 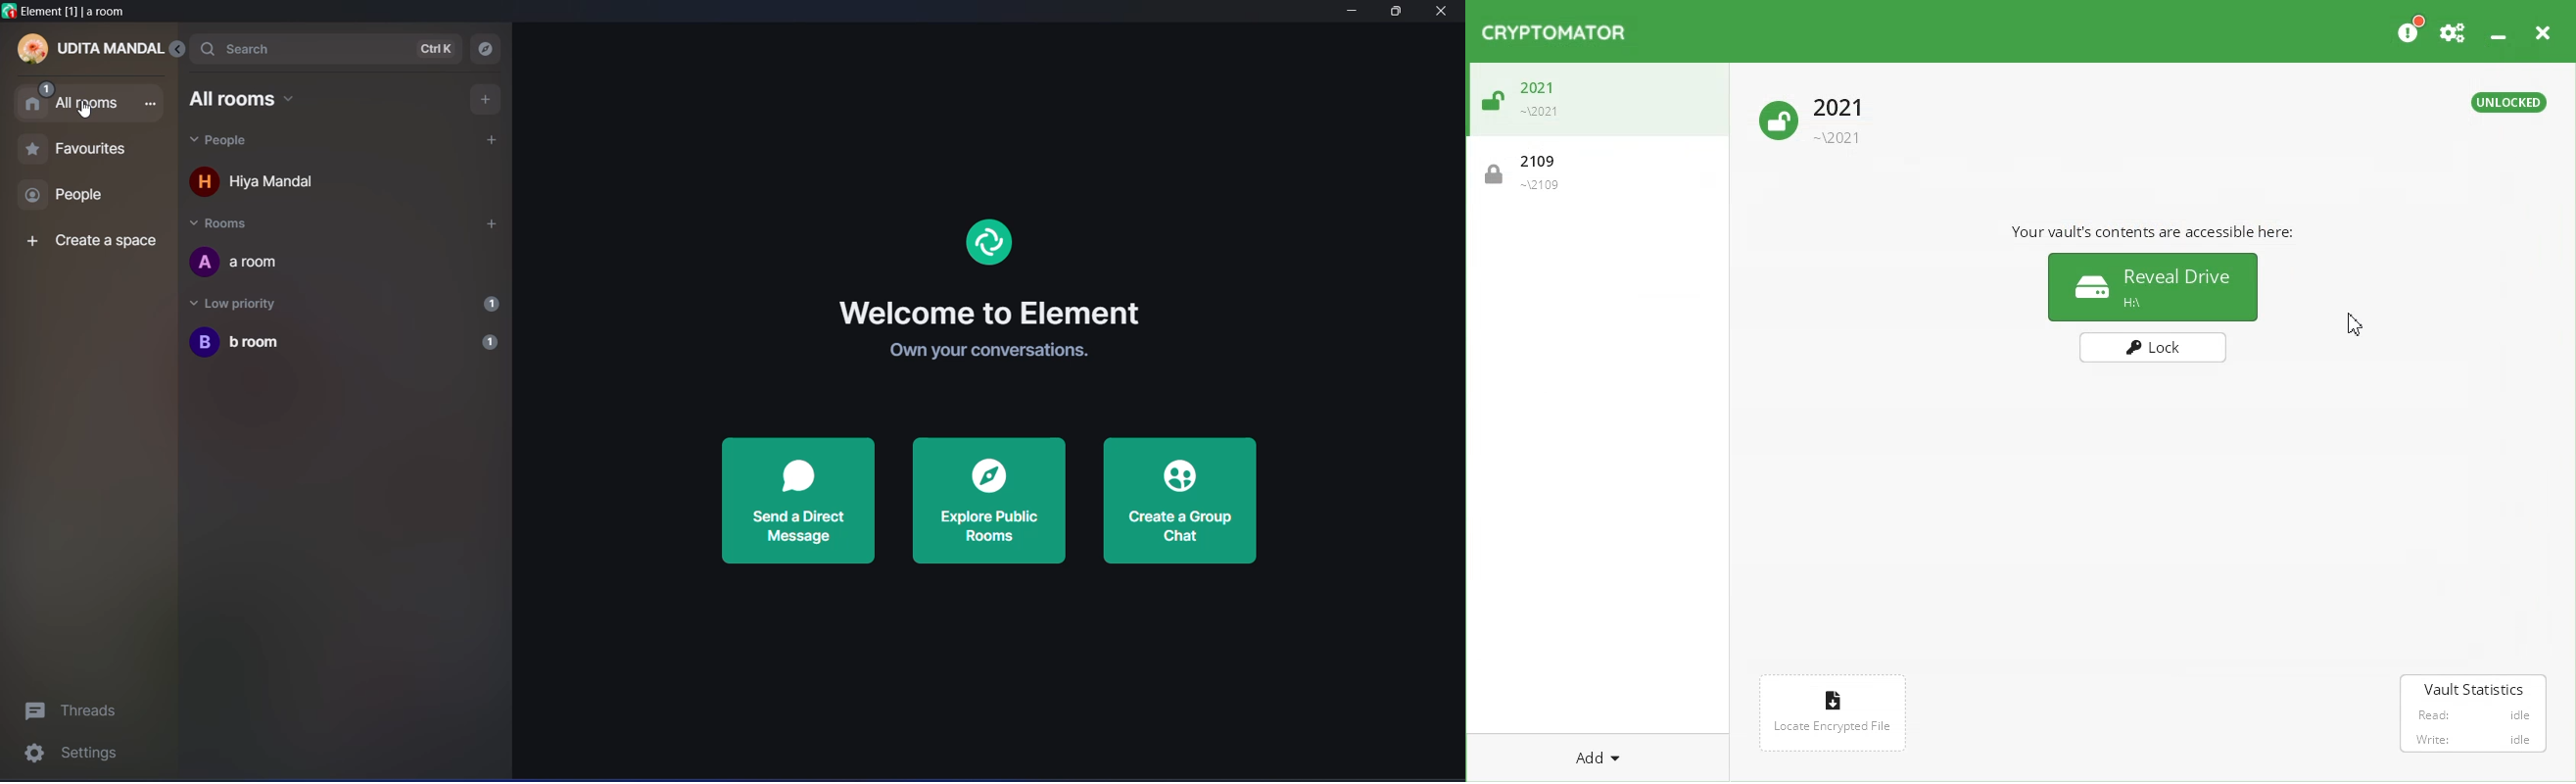 I want to click on Ctrl K, so click(x=438, y=49).